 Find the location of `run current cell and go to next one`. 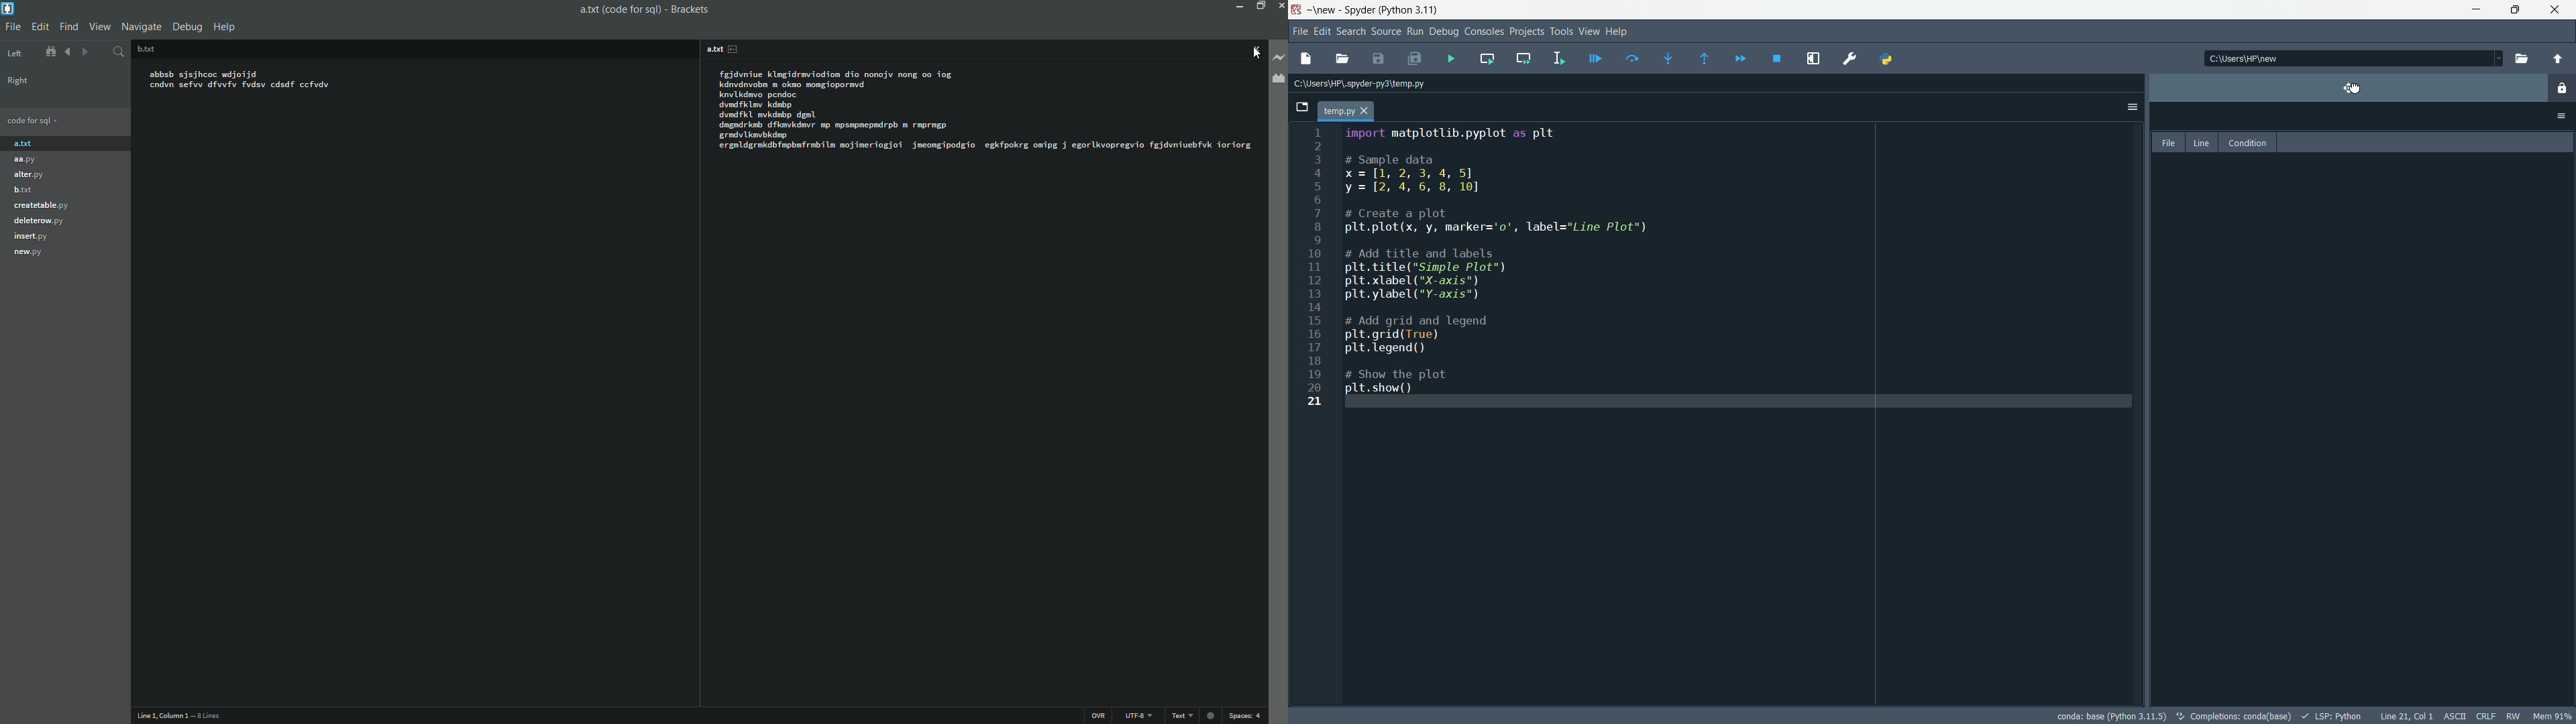

run current cell and go to next one is located at coordinates (1521, 57).